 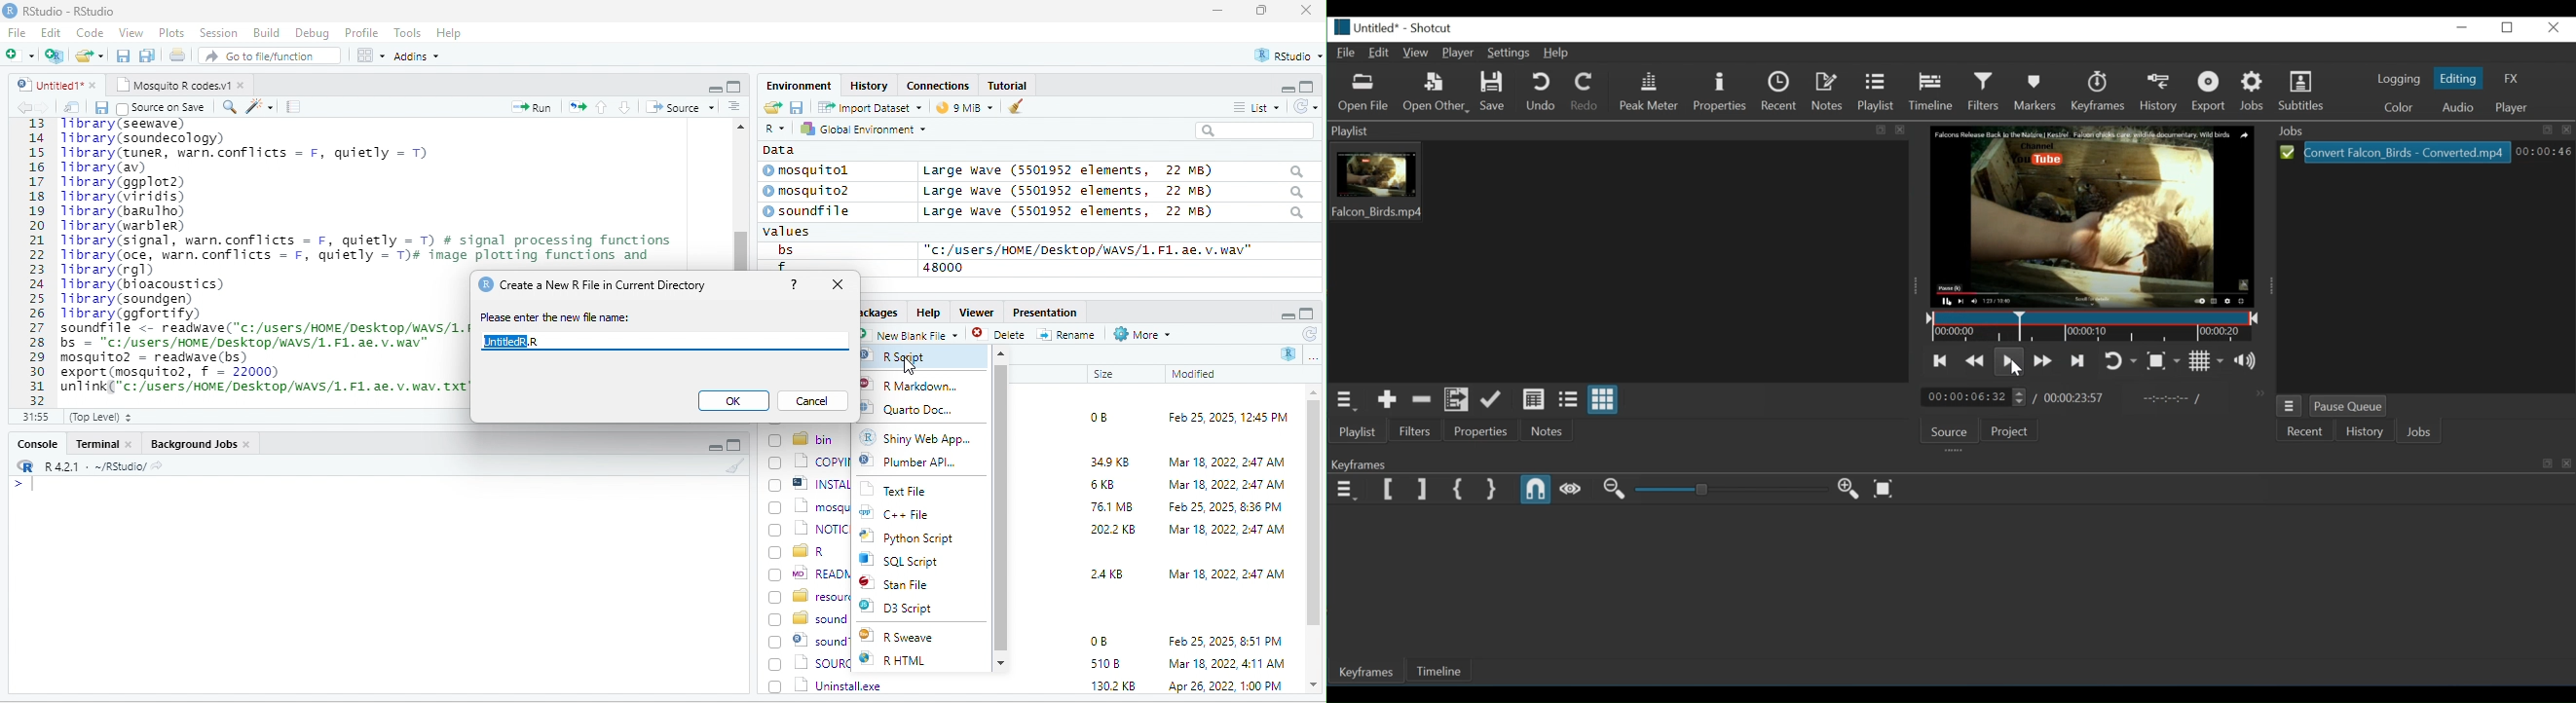 I want to click on Play quickly backwards, so click(x=1976, y=361).